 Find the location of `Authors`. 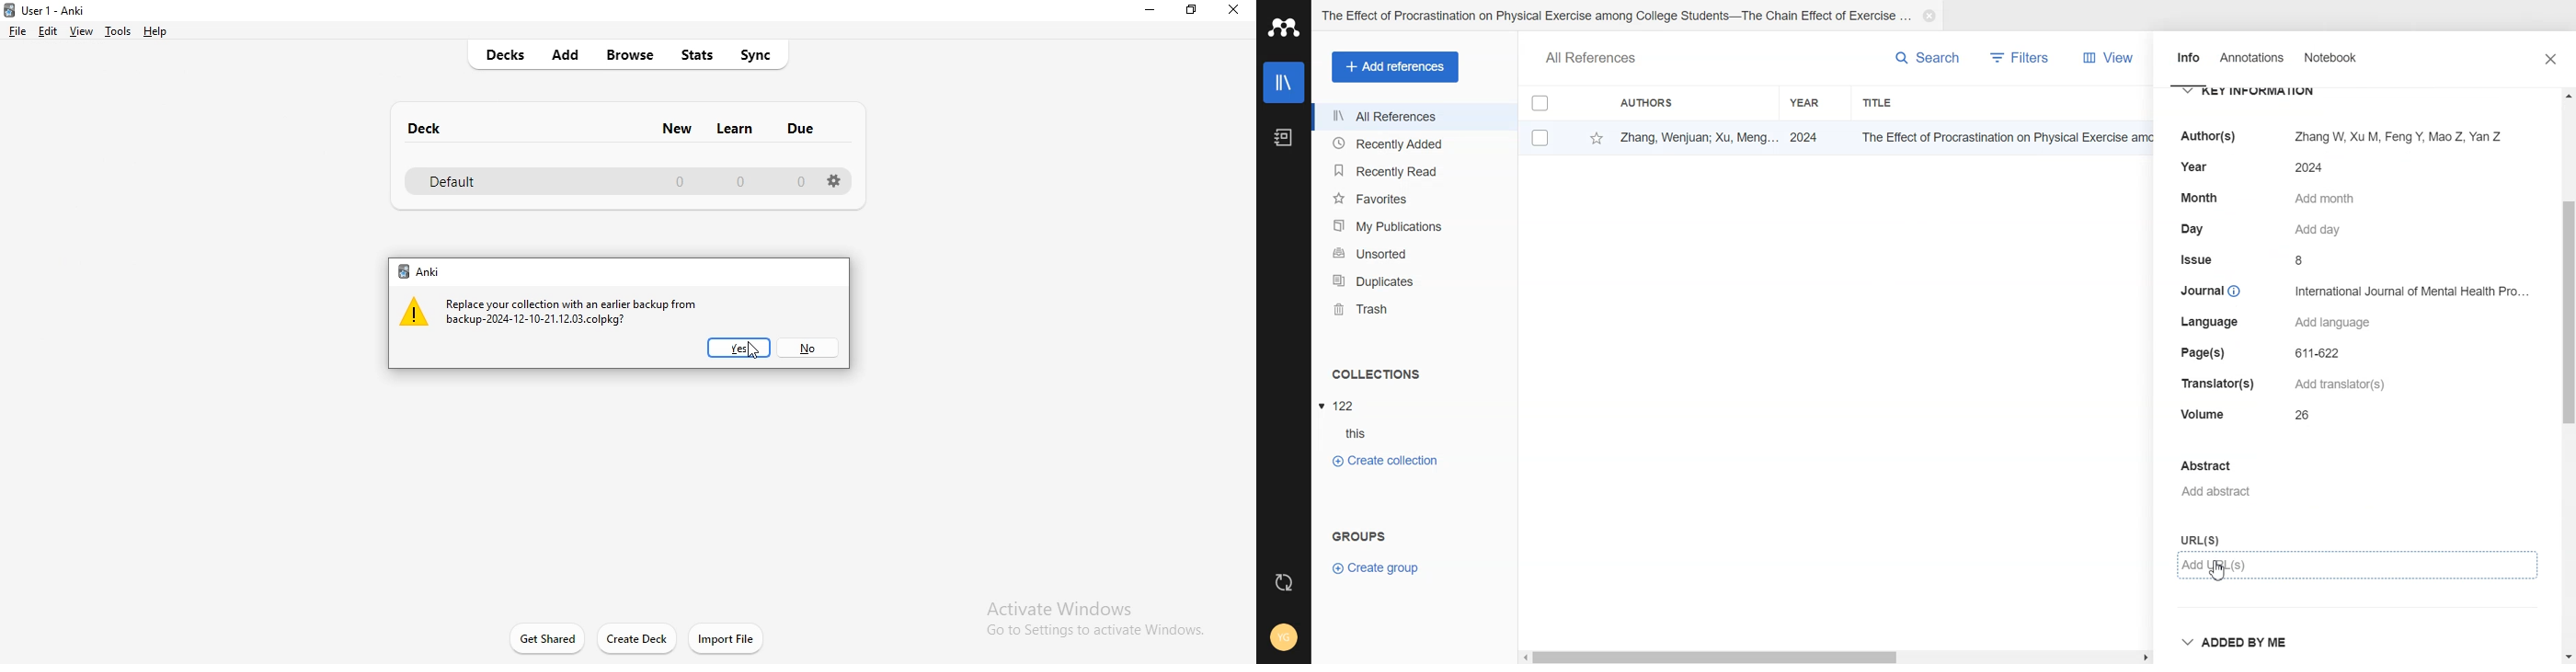

Authors is located at coordinates (1672, 103).